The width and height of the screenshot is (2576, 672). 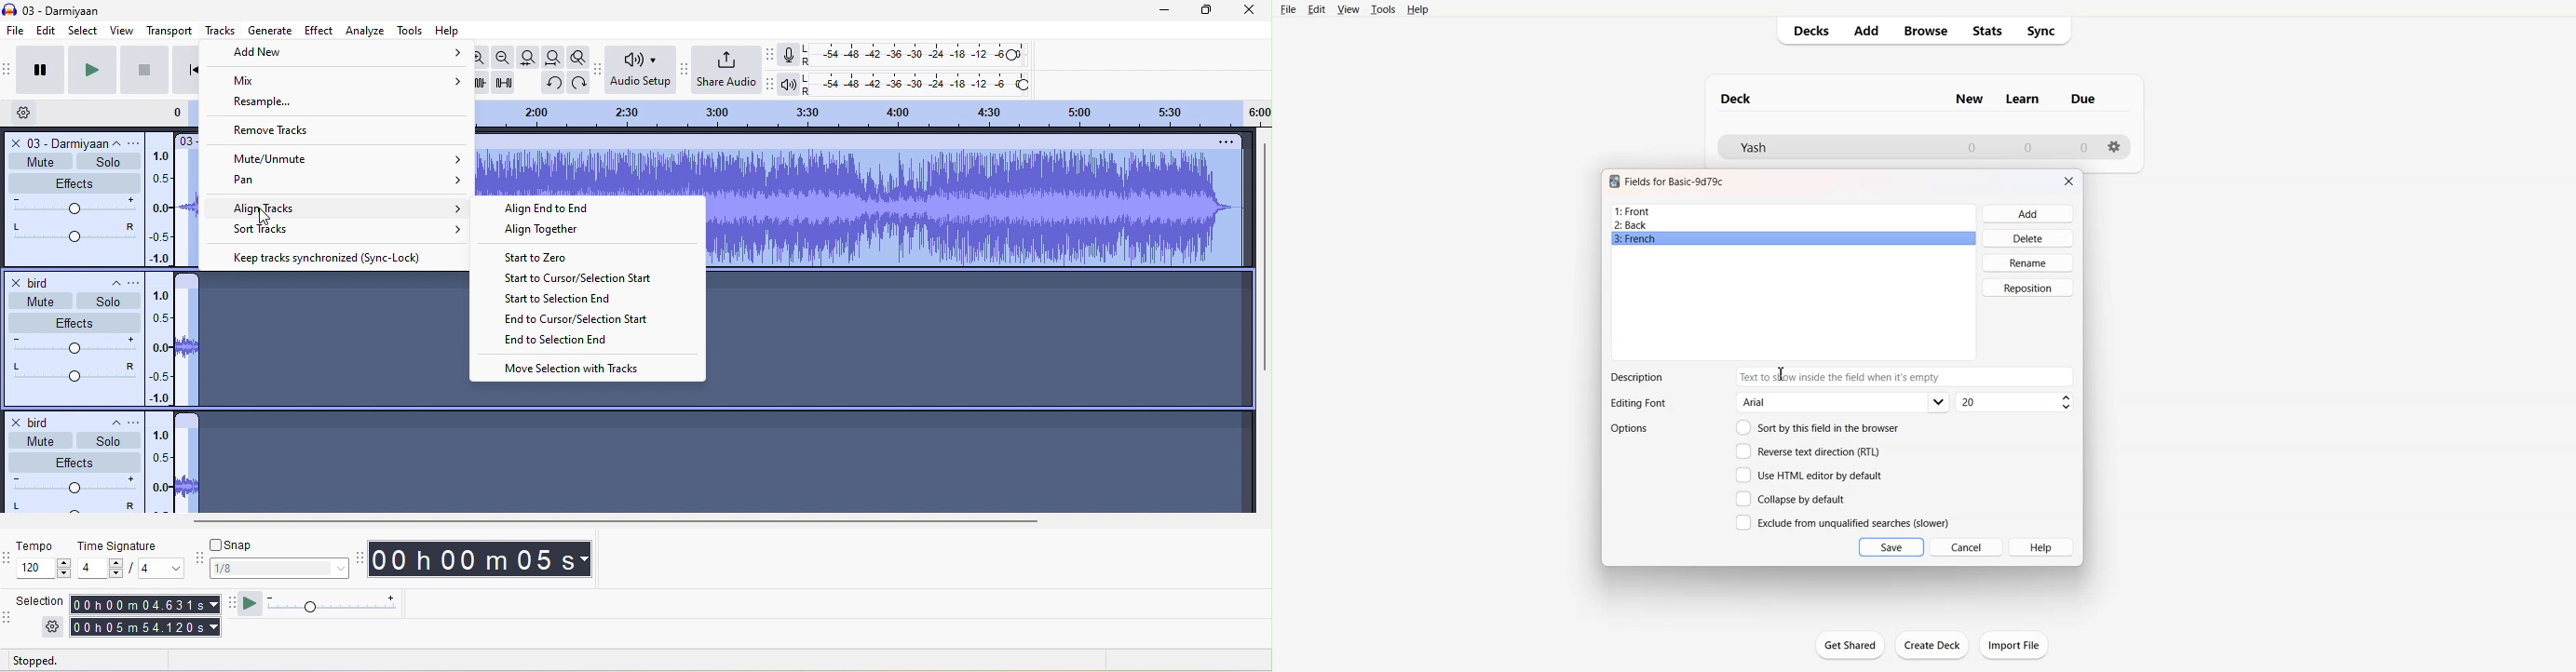 What do you see at coordinates (340, 604) in the screenshot?
I see `play at speed` at bounding box center [340, 604].